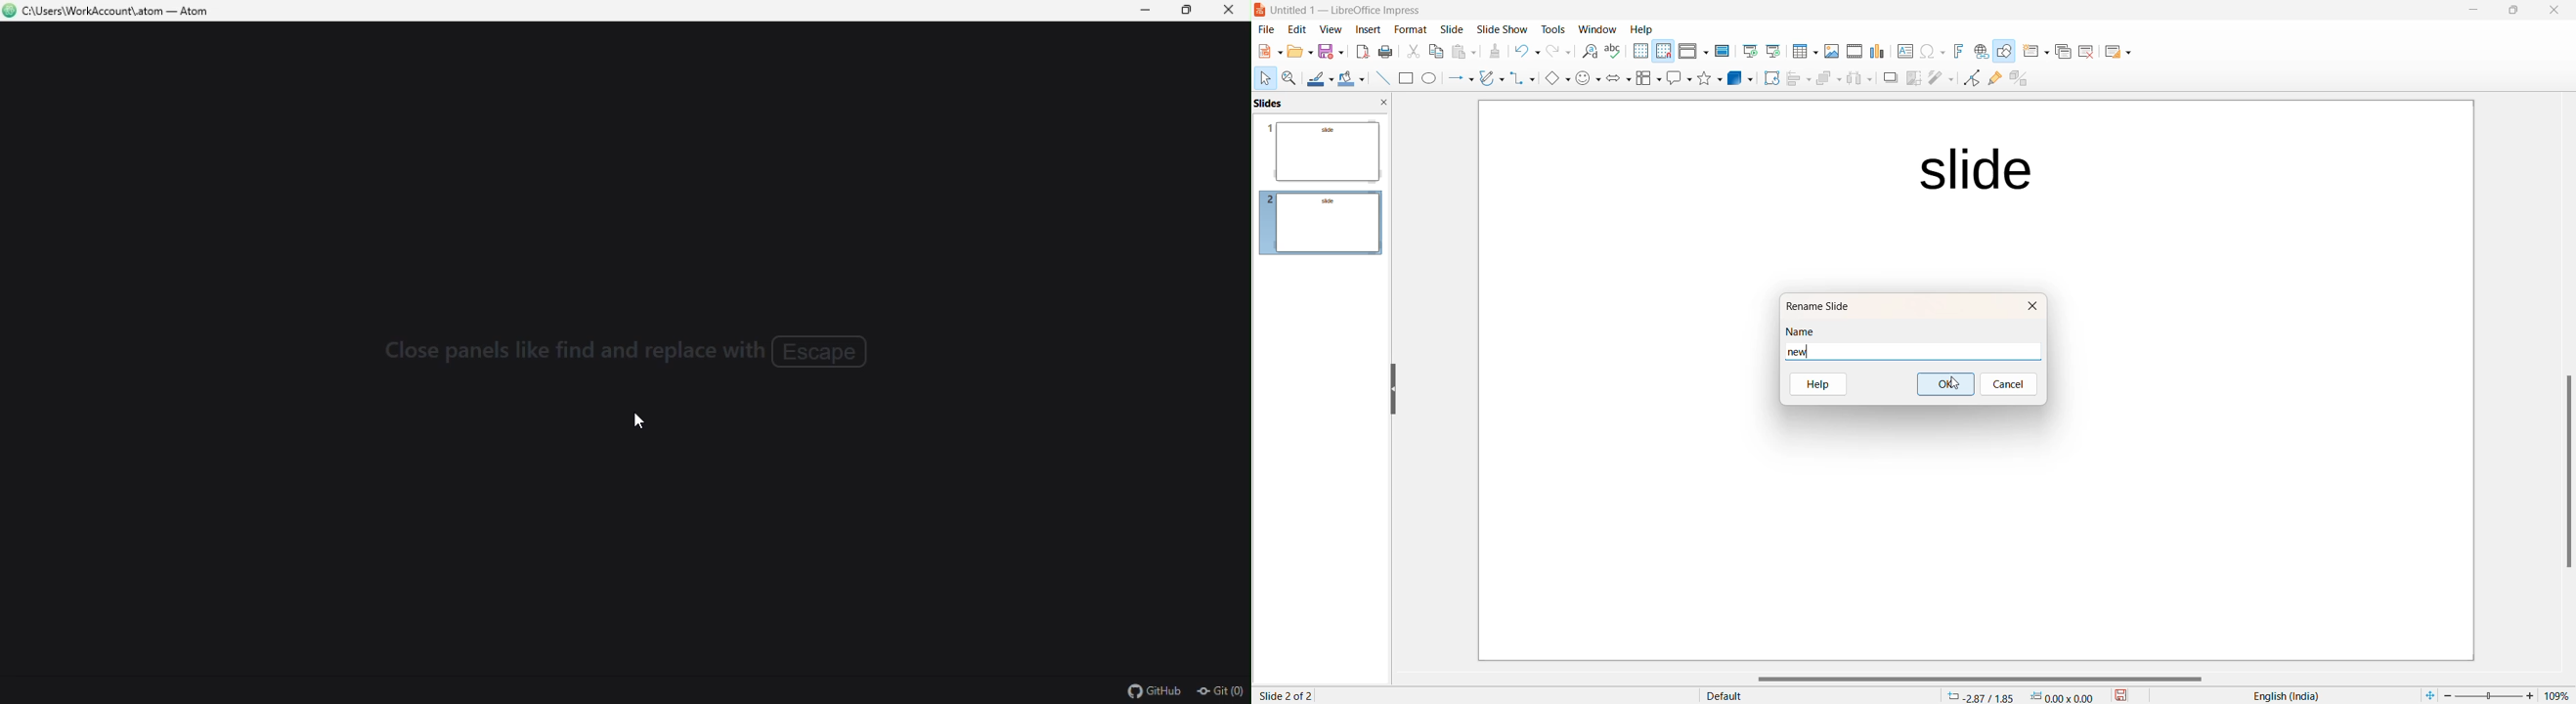  Describe the element at coordinates (2560, 694) in the screenshot. I see `zoom percentage` at that location.